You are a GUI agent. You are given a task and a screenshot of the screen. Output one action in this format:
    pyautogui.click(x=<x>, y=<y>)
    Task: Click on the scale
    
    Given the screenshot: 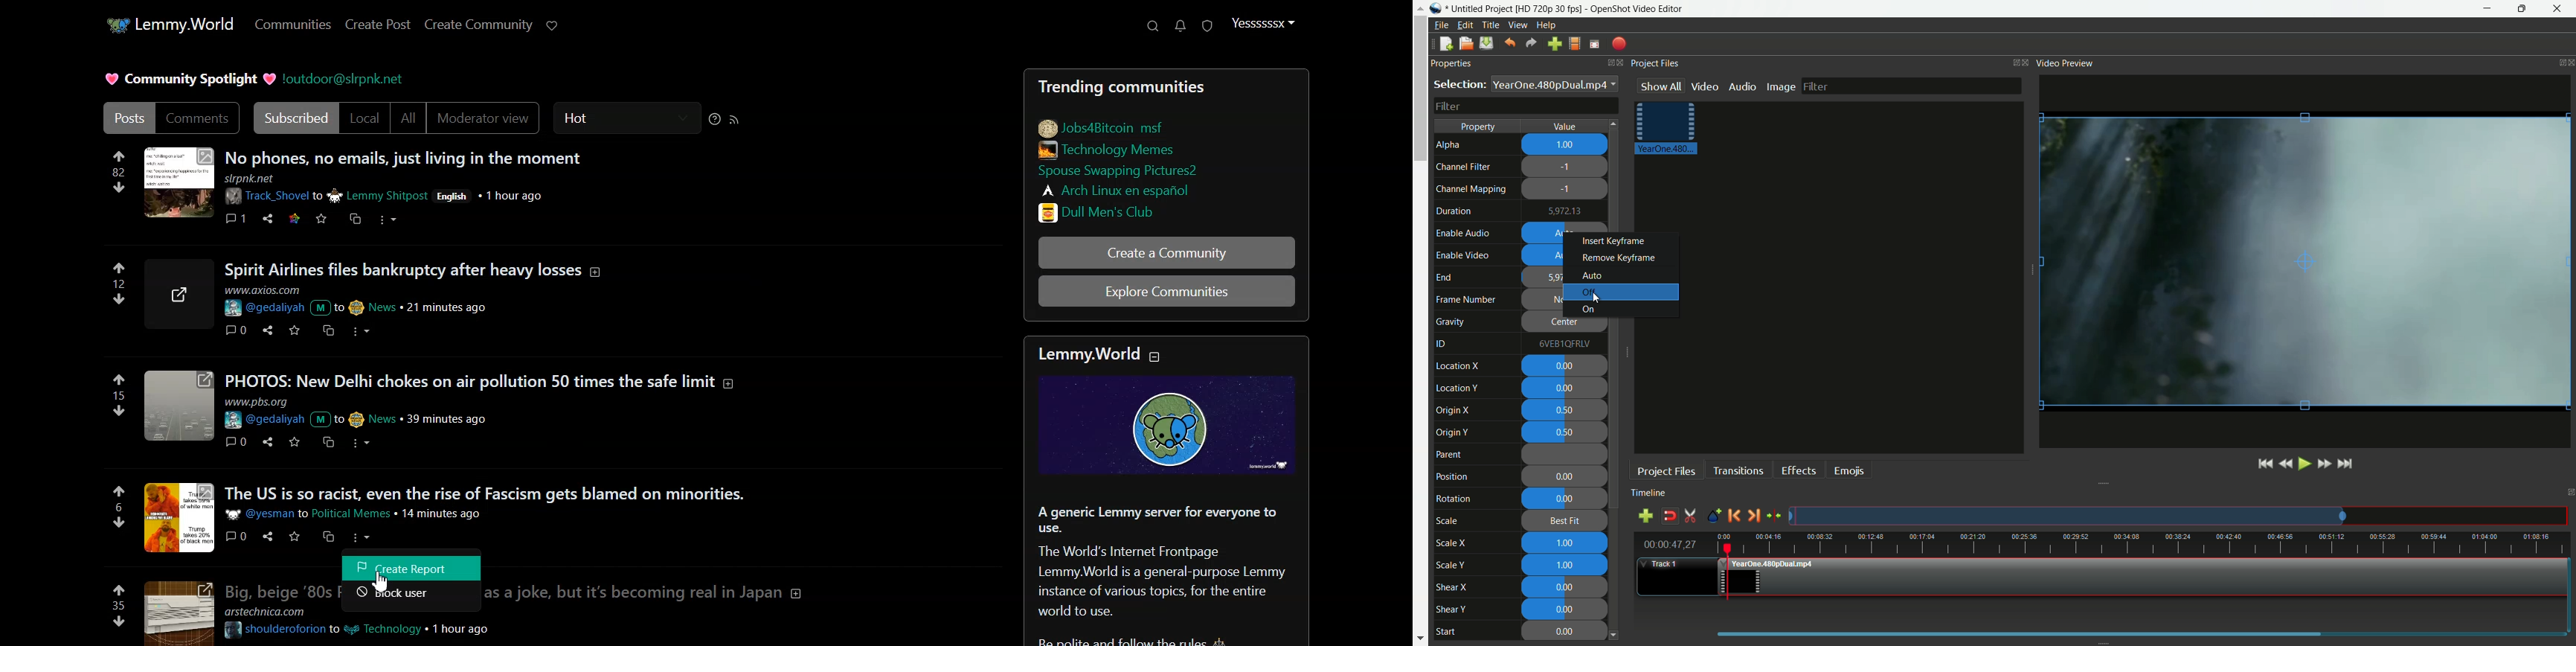 What is the action you would take?
    pyautogui.click(x=1448, y=522)
    